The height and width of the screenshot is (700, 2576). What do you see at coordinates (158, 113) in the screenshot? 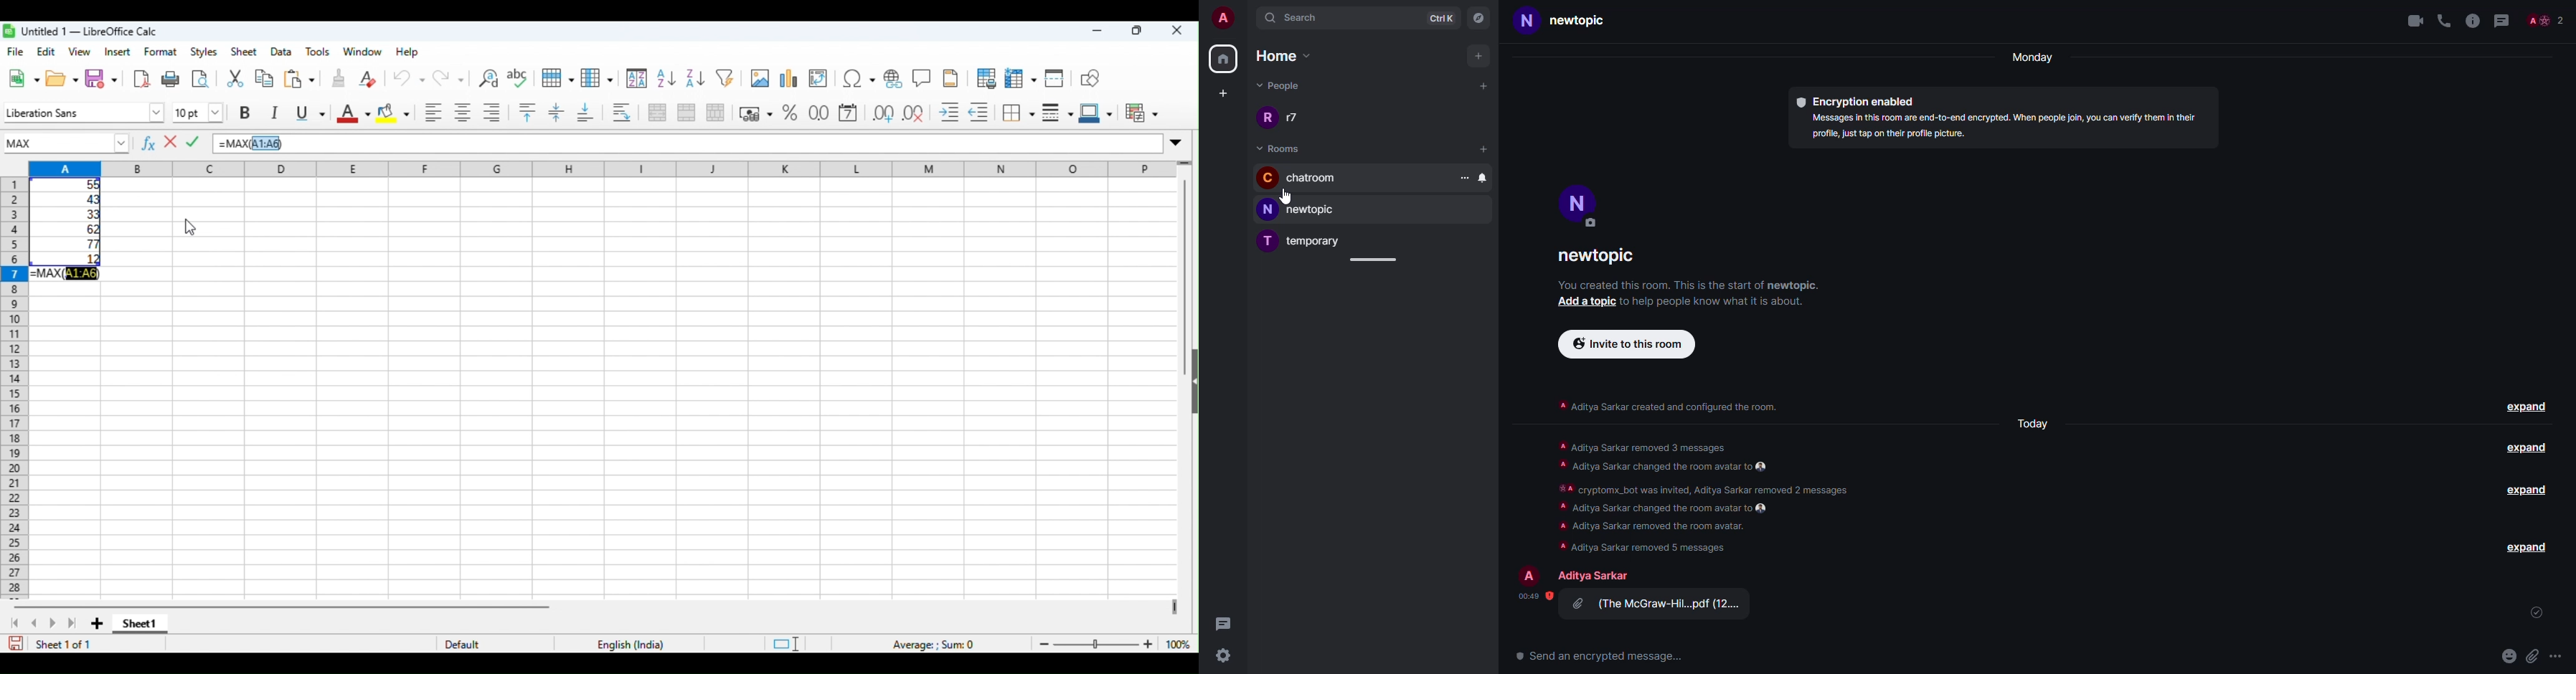
I see `drop down` at bounding box center [158, 113].